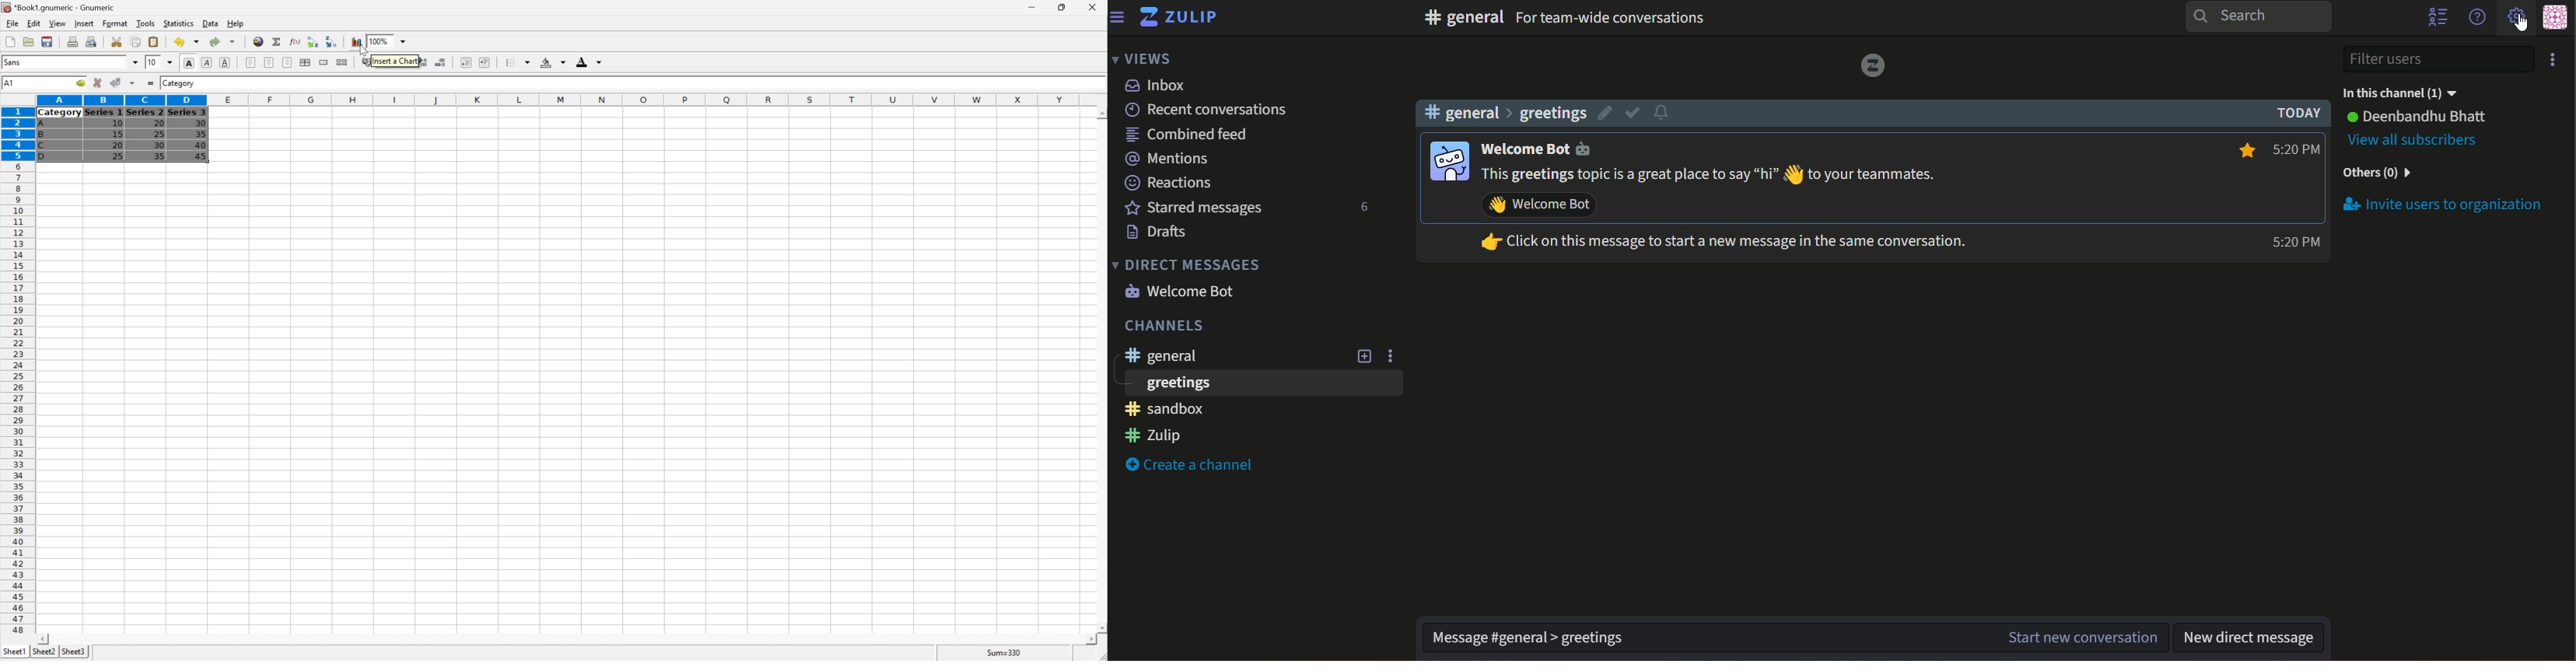 The image size is (2576, 672). What do you see at coordinates (2252, 635) in the screenshot?
I see `new message` at bounding box center [2252, 635].